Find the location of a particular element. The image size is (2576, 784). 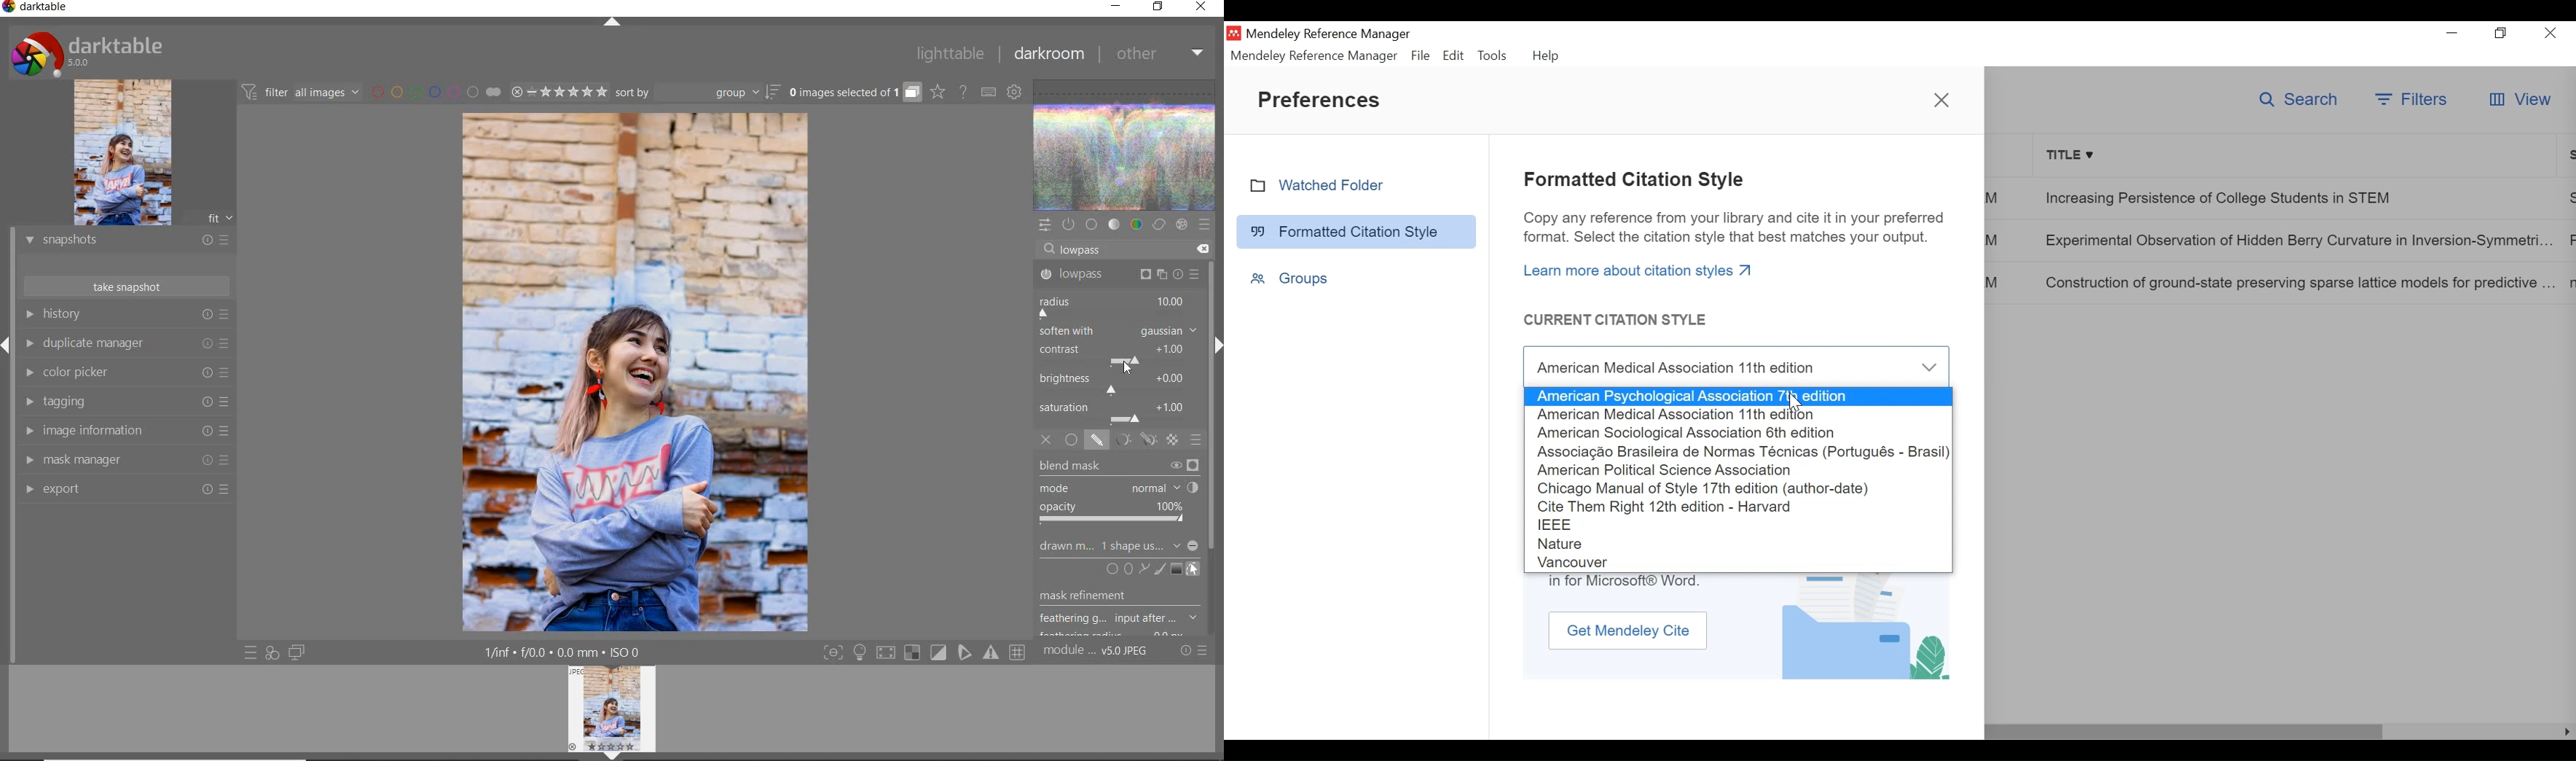

expand/collapse is located at coordinates (611, 22).